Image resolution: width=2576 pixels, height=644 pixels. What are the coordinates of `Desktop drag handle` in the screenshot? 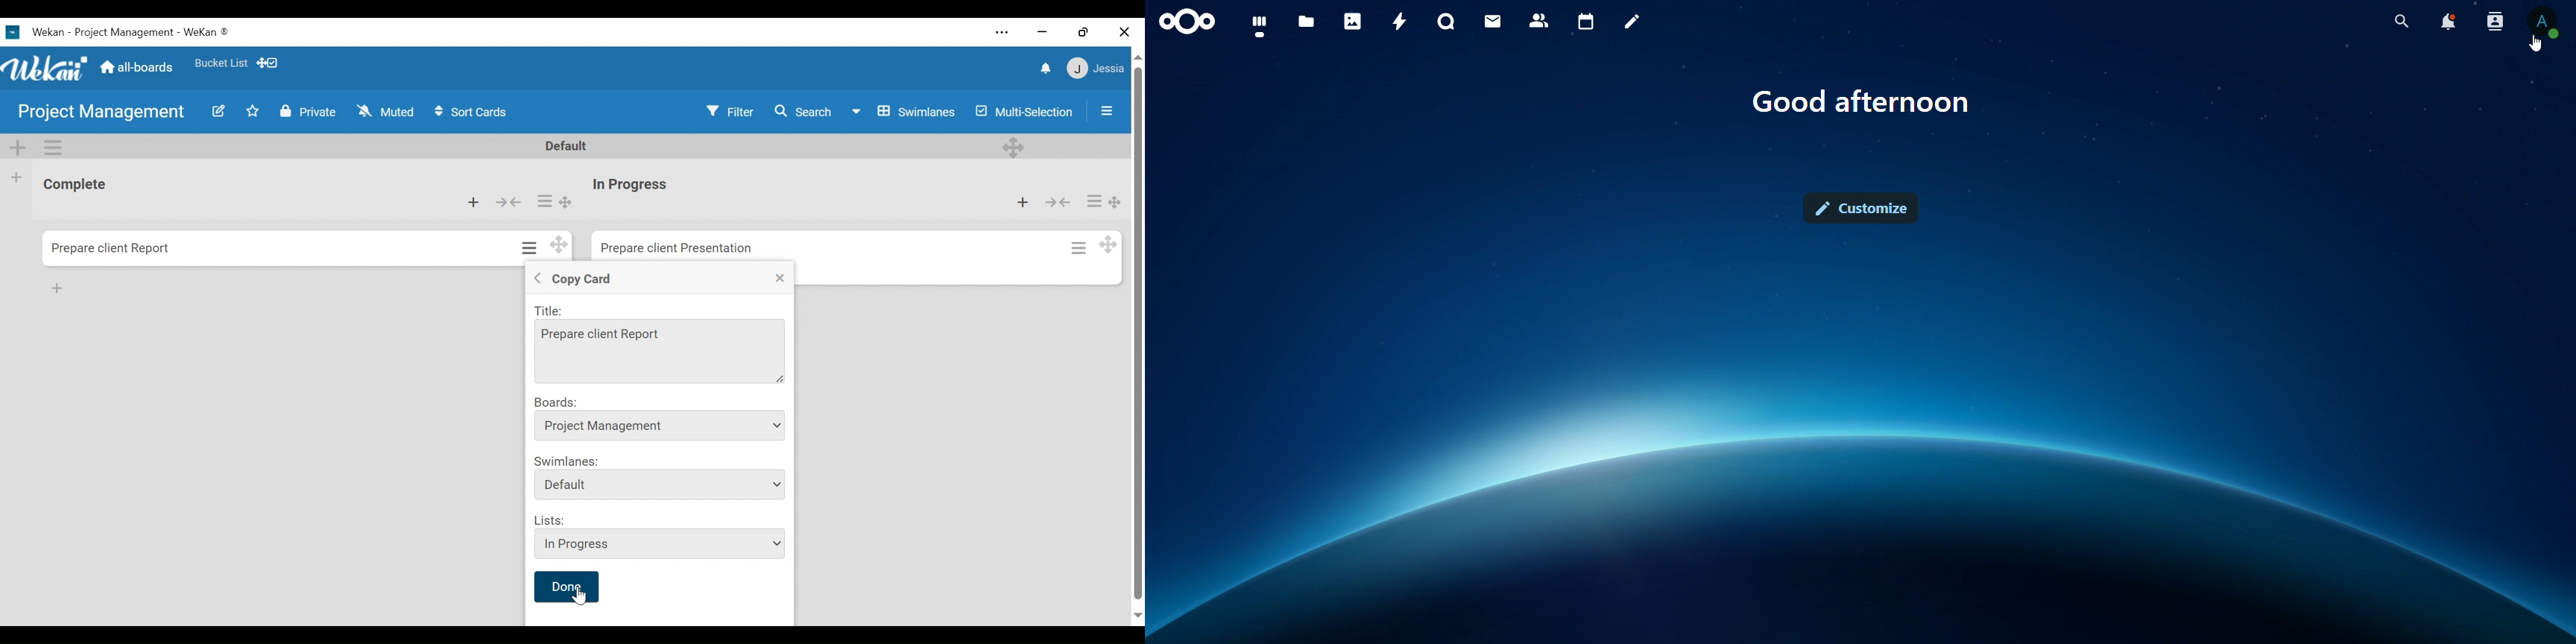 It's located at (1116, 203).